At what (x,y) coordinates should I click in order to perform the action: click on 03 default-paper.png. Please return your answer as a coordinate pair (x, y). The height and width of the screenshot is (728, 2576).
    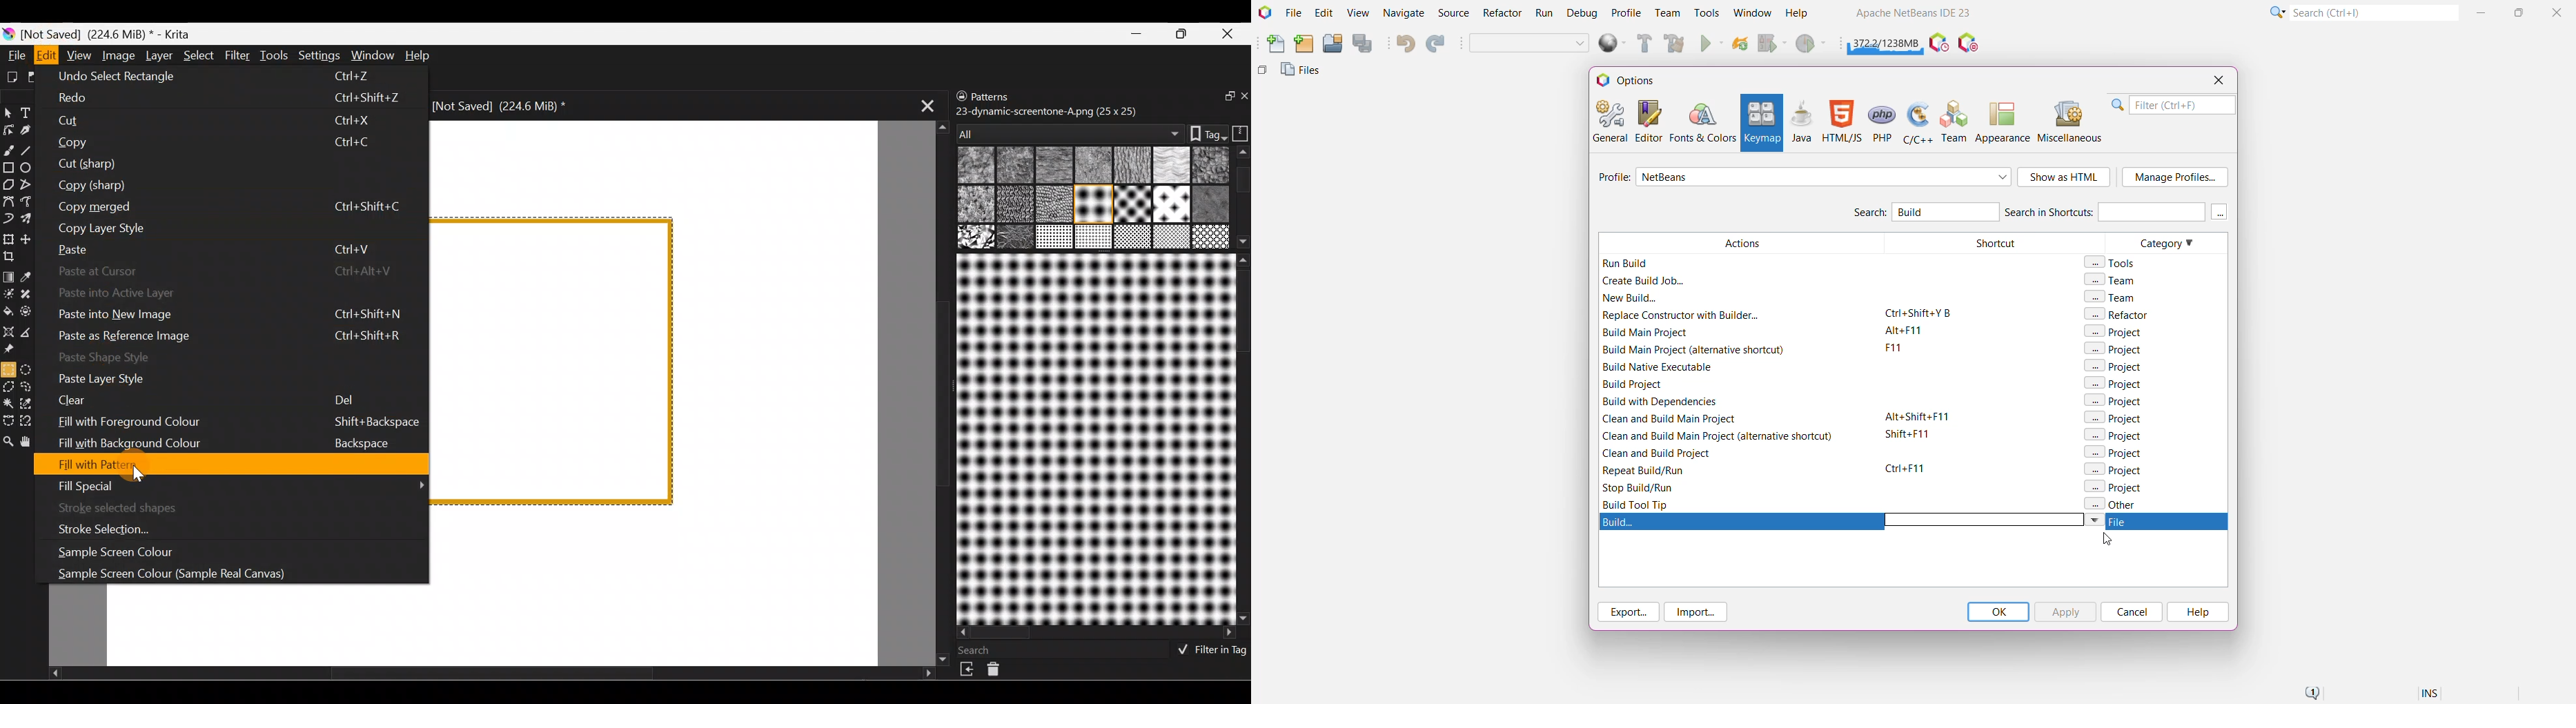
    Looking at the image, I should click on (1091, 166).